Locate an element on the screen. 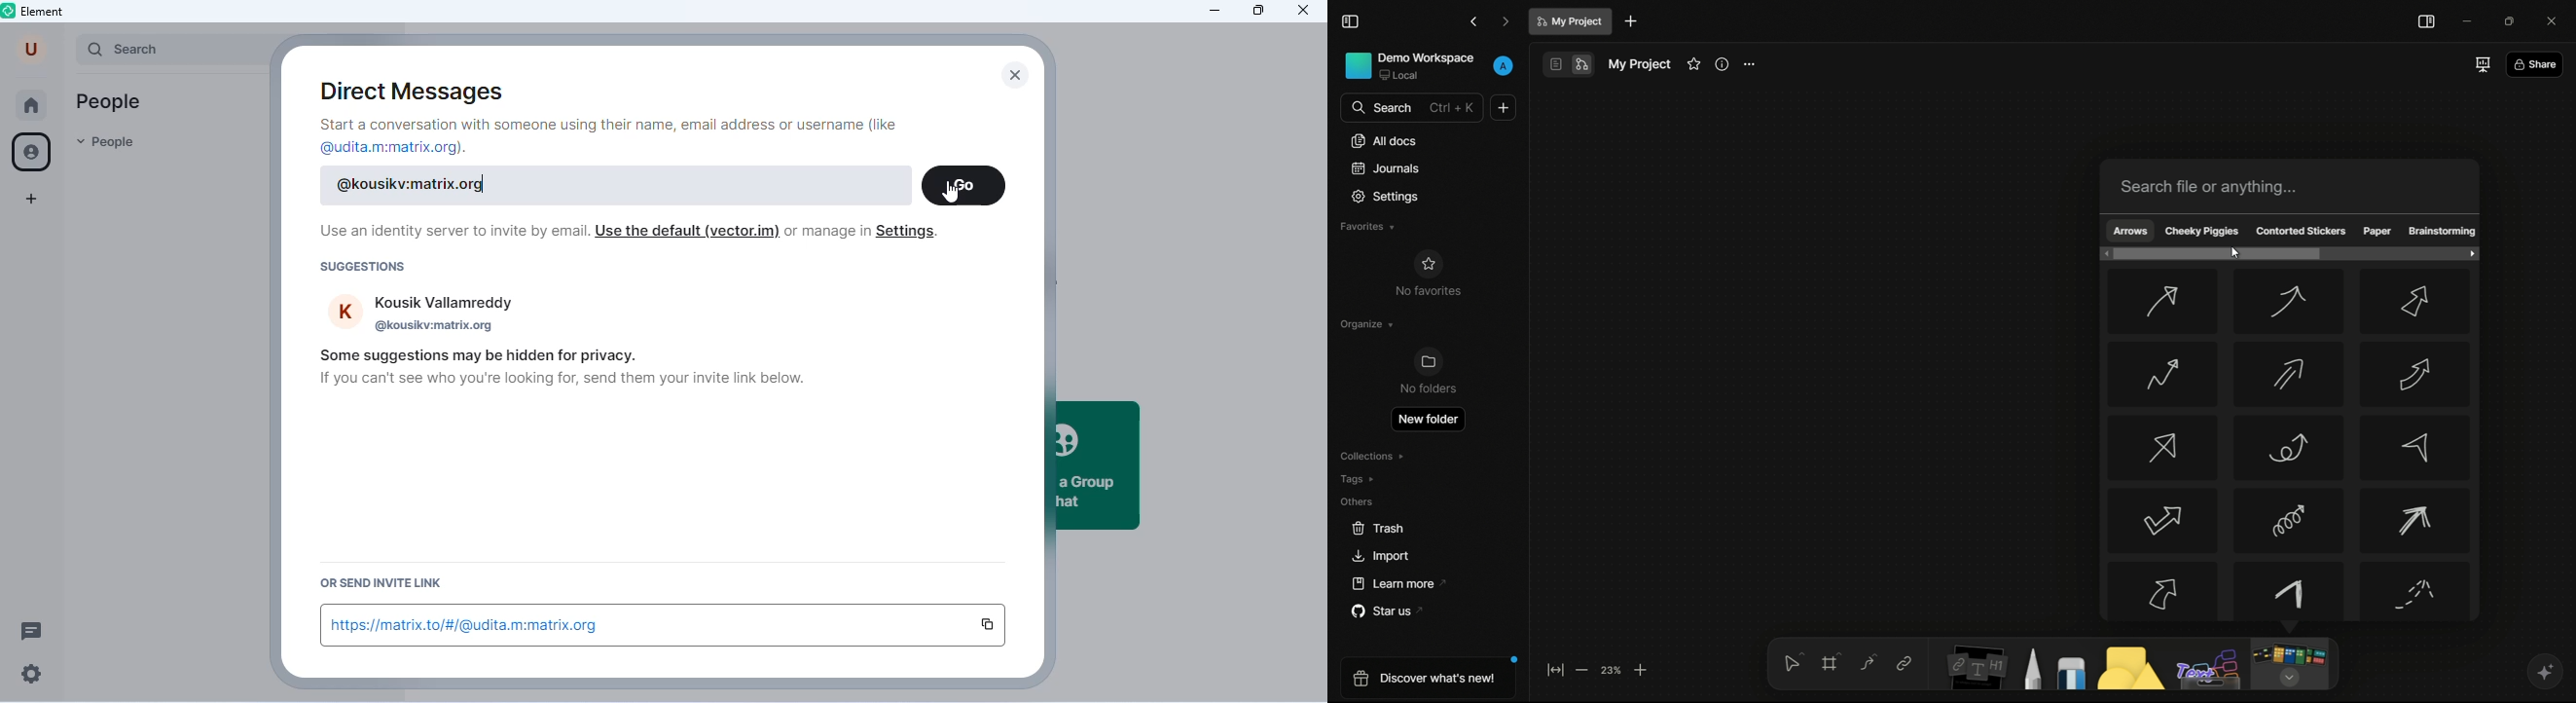  threads is located at coordinates (33, 629).